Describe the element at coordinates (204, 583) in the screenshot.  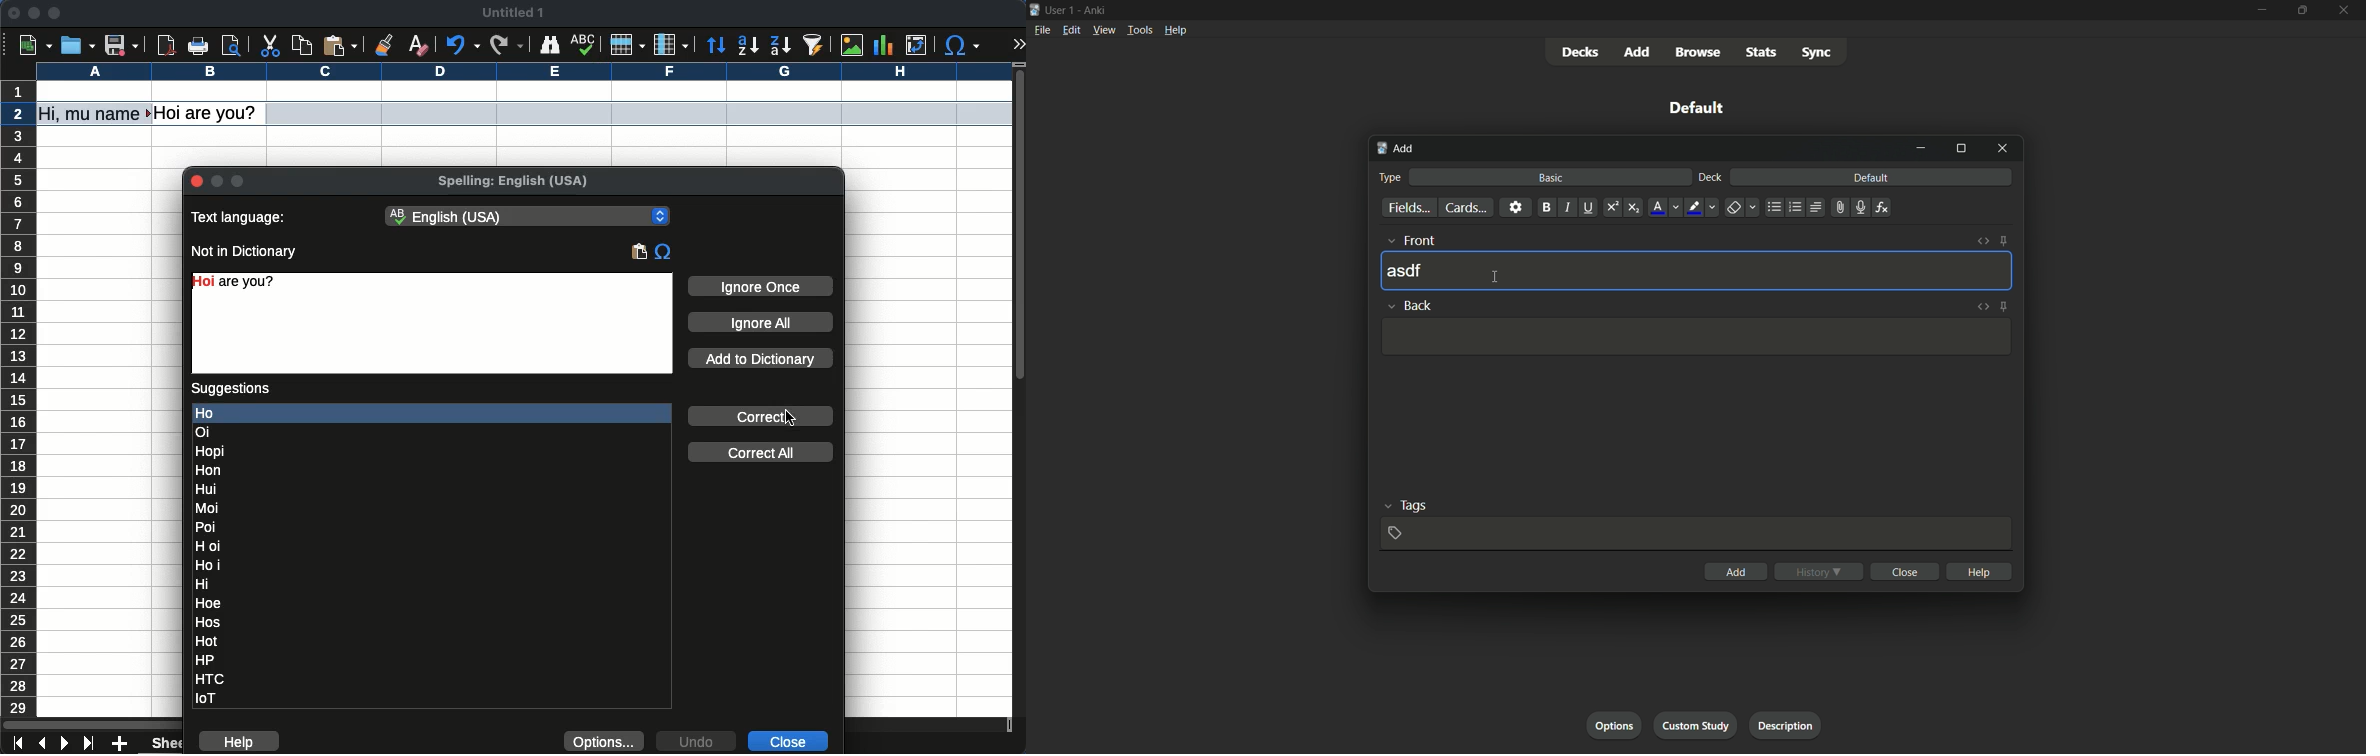
I see `Hi` at that location.